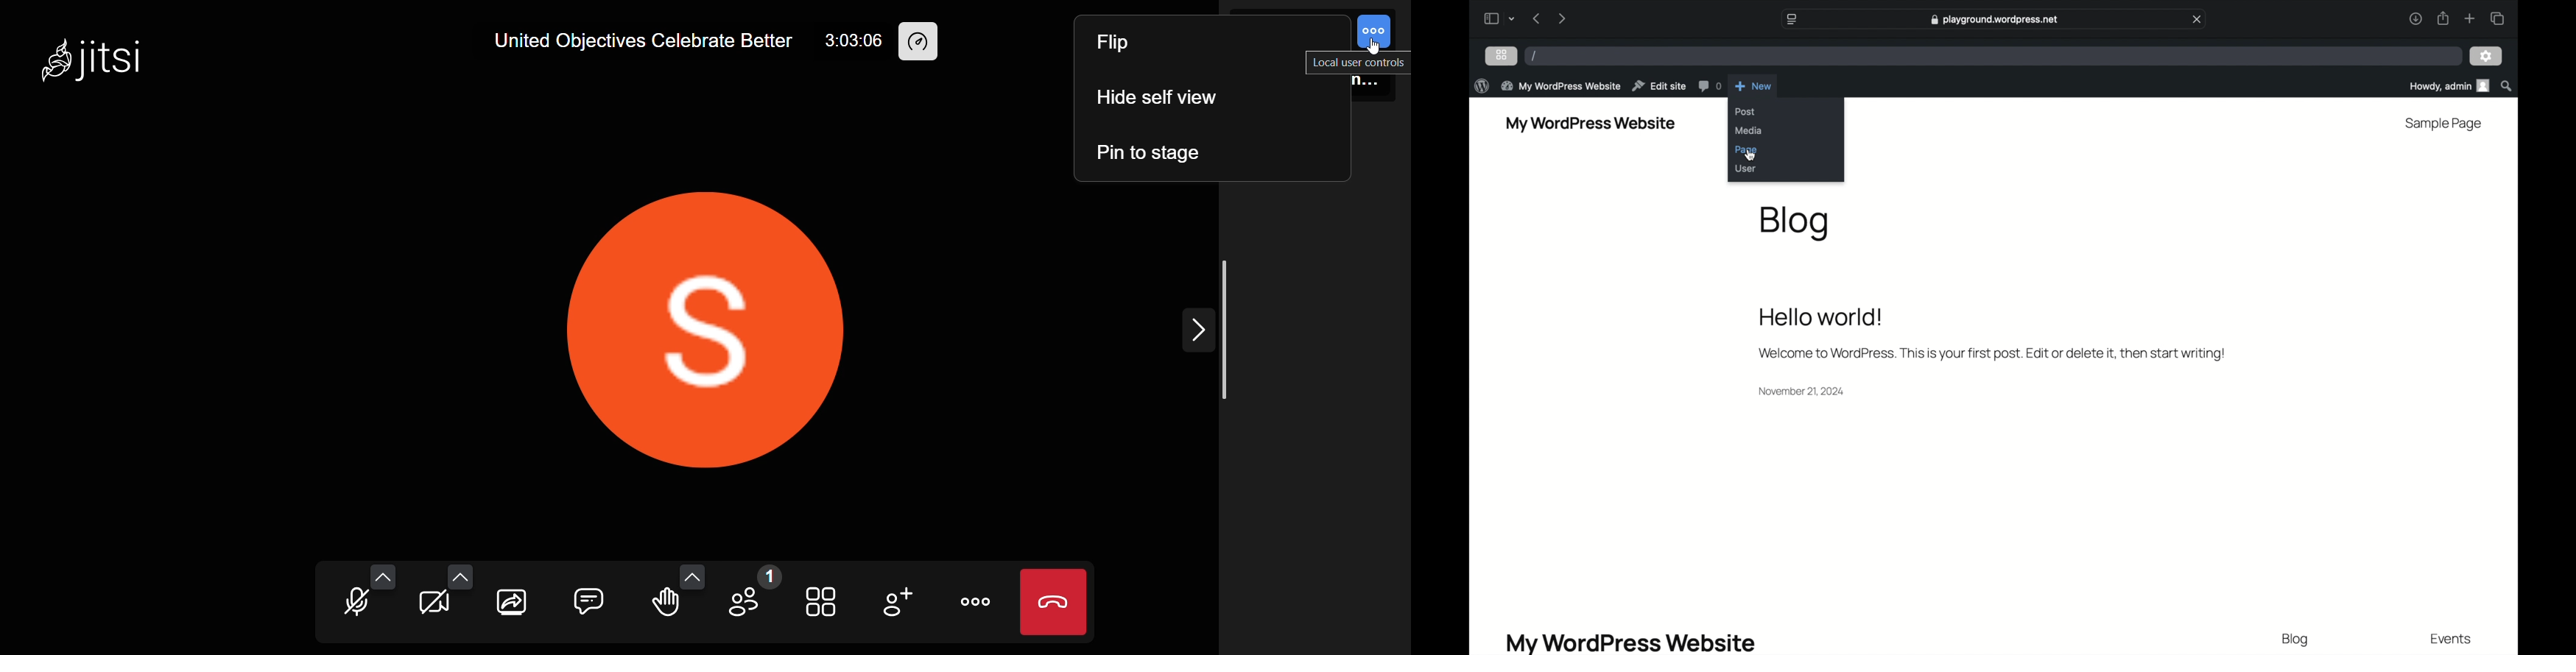 Image resolution: width=2576 pixels, height=672 pixels. I want to click on search, so click(2506, 86).